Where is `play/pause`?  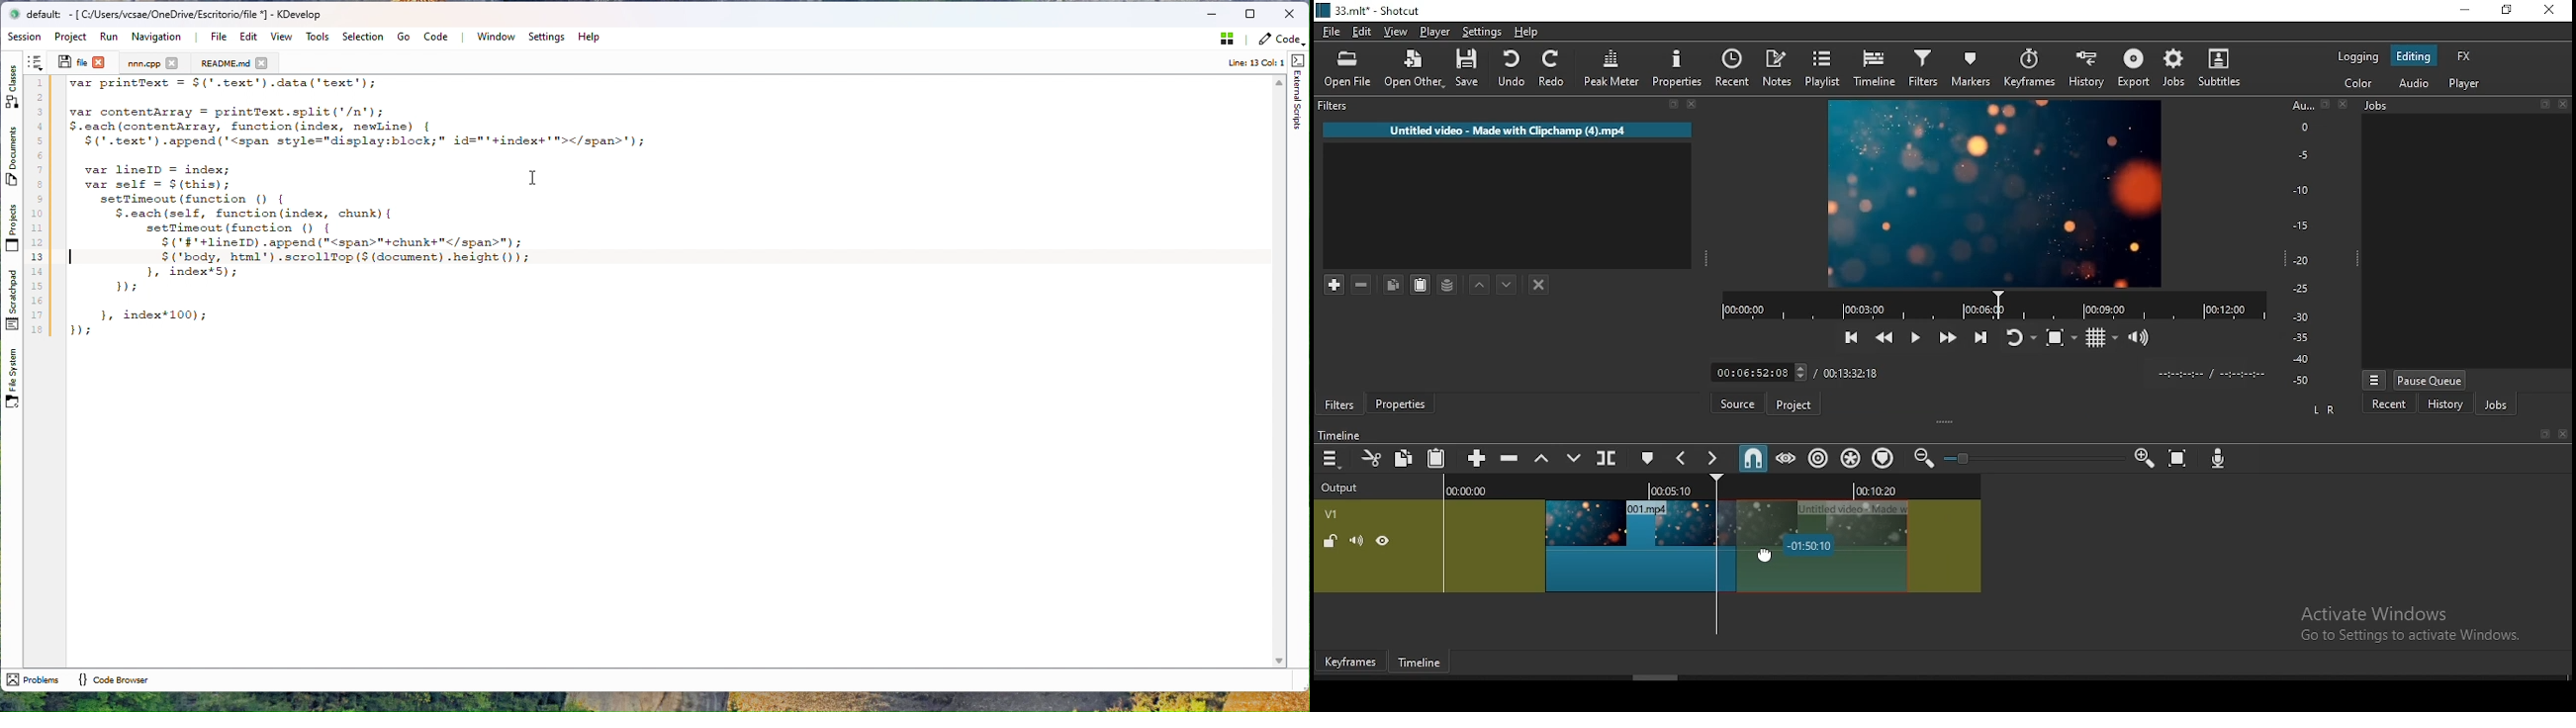 play/pause is located at coordinates (1914, 334).